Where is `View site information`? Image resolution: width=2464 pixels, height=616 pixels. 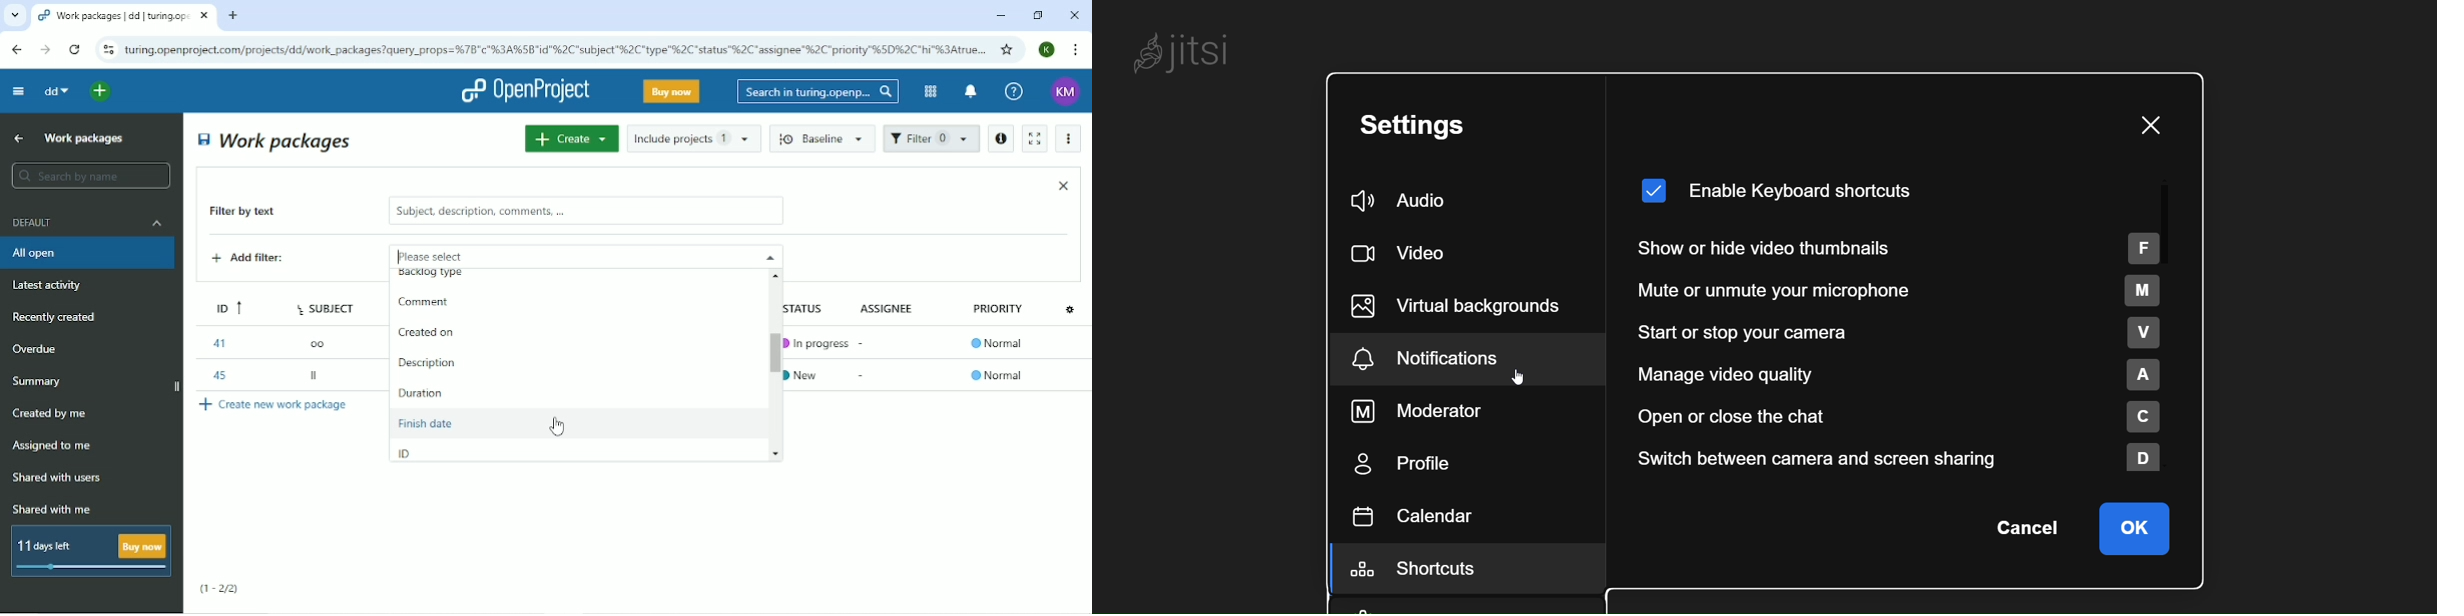 View site information is located at coordinates (108, 50).